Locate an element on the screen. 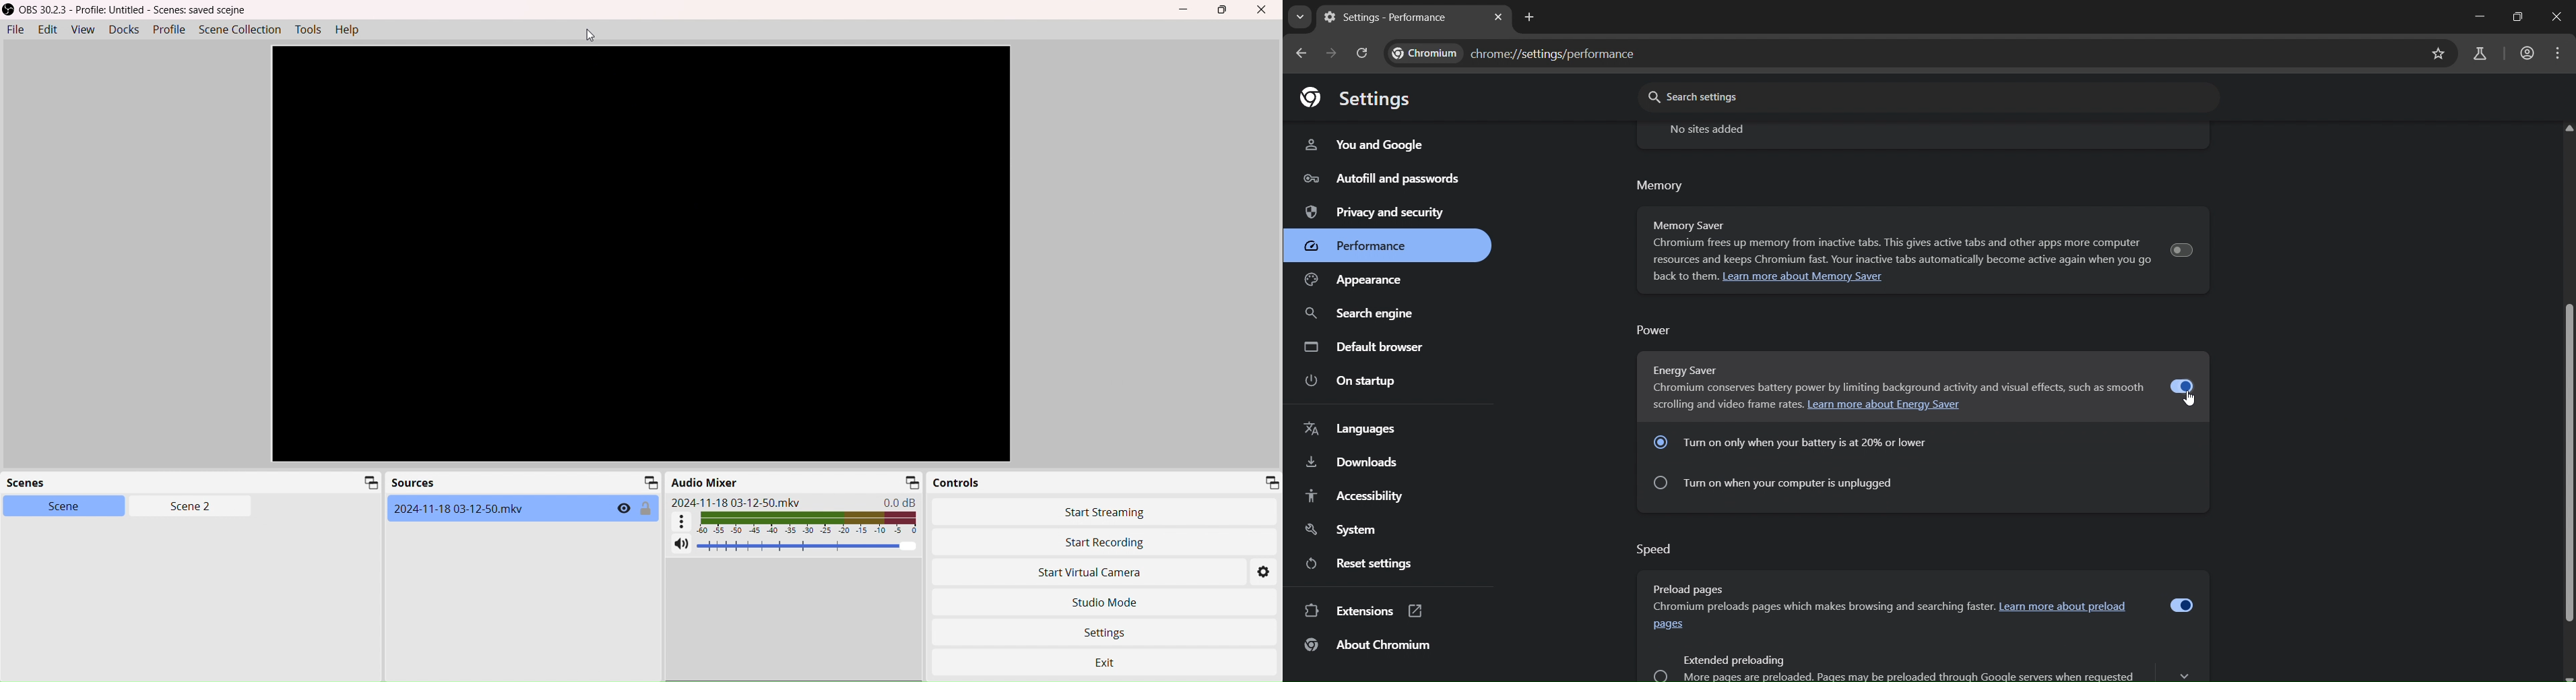  Close is located at coordinates (1266, 10).